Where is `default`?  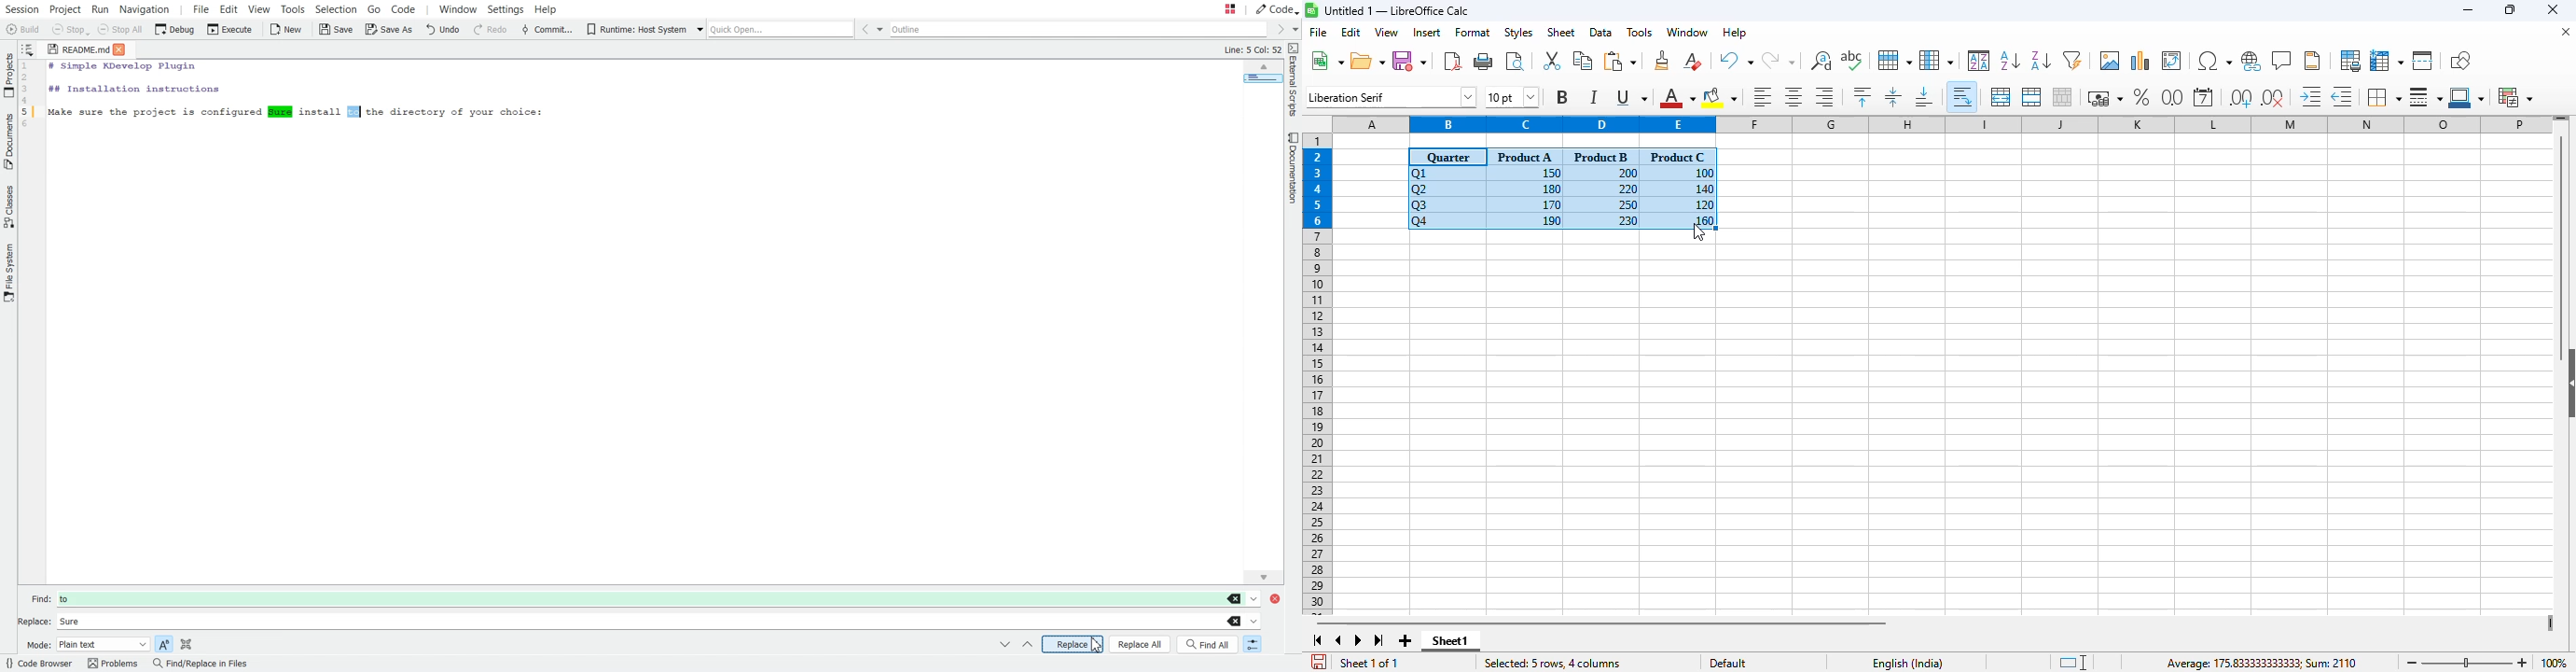
default is located at coordinates (1727, 663).